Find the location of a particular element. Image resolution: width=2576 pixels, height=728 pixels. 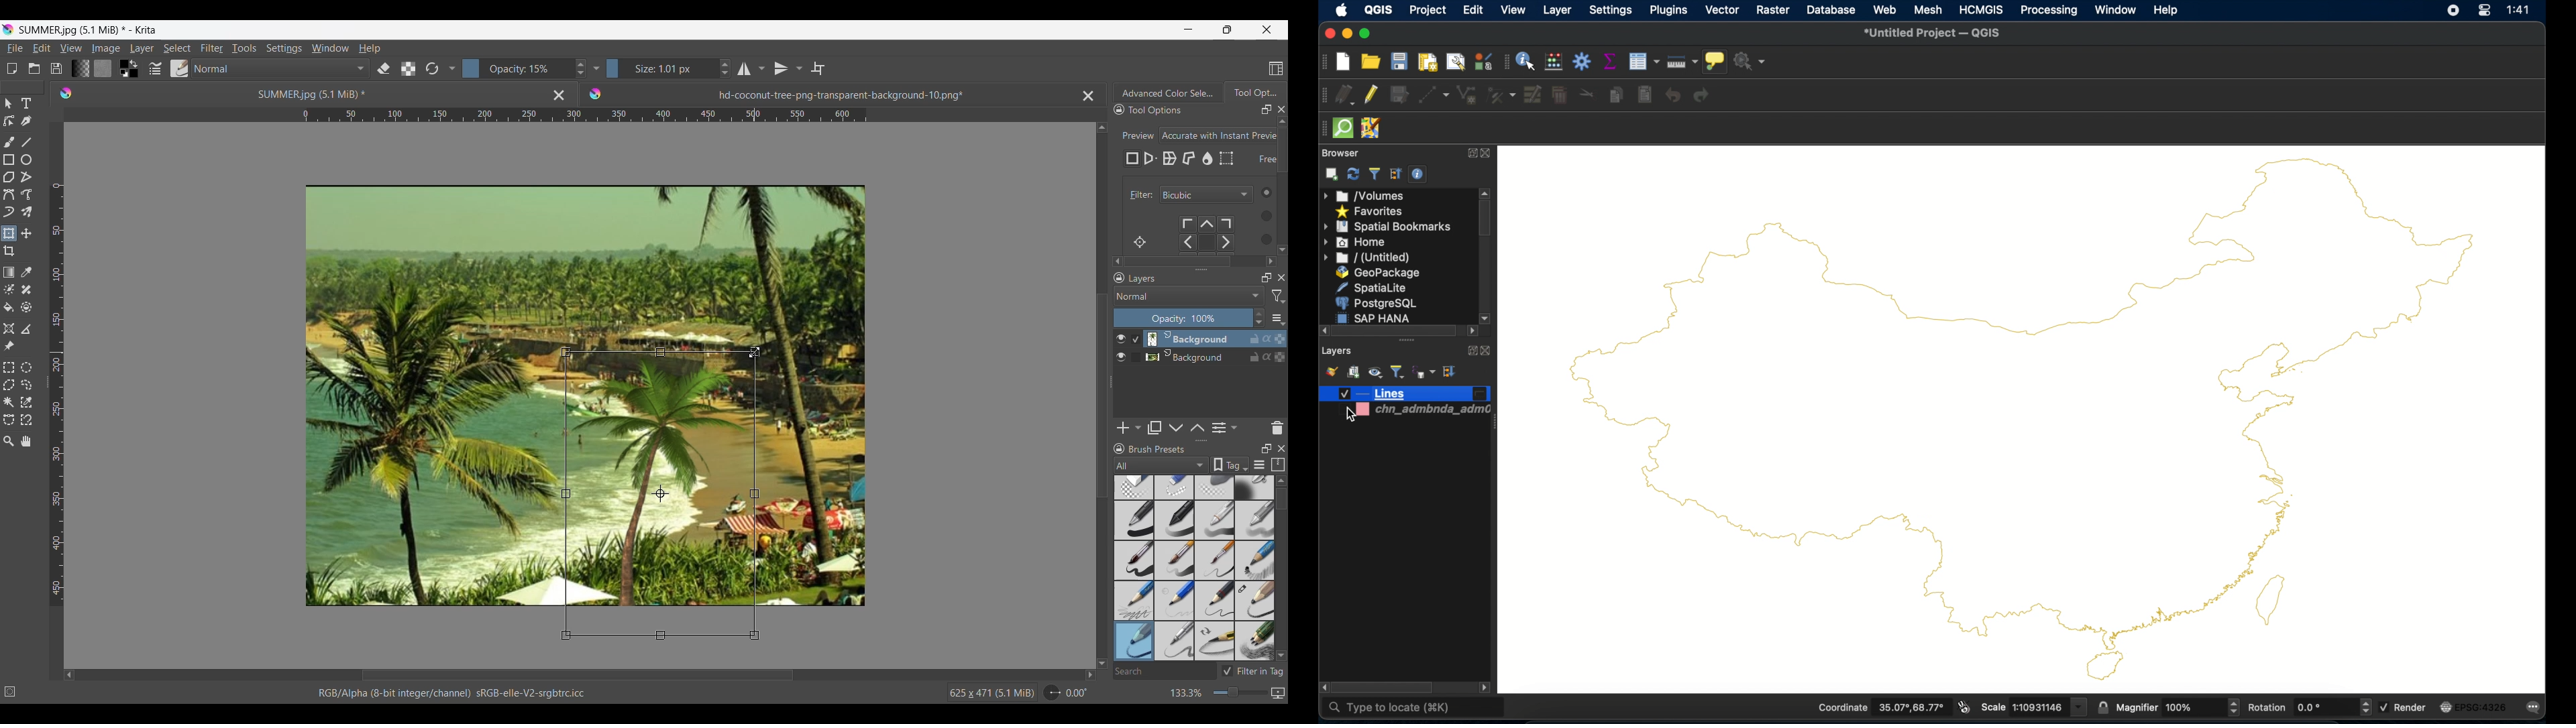

Bicubic is located at coordinates (1206, 195).